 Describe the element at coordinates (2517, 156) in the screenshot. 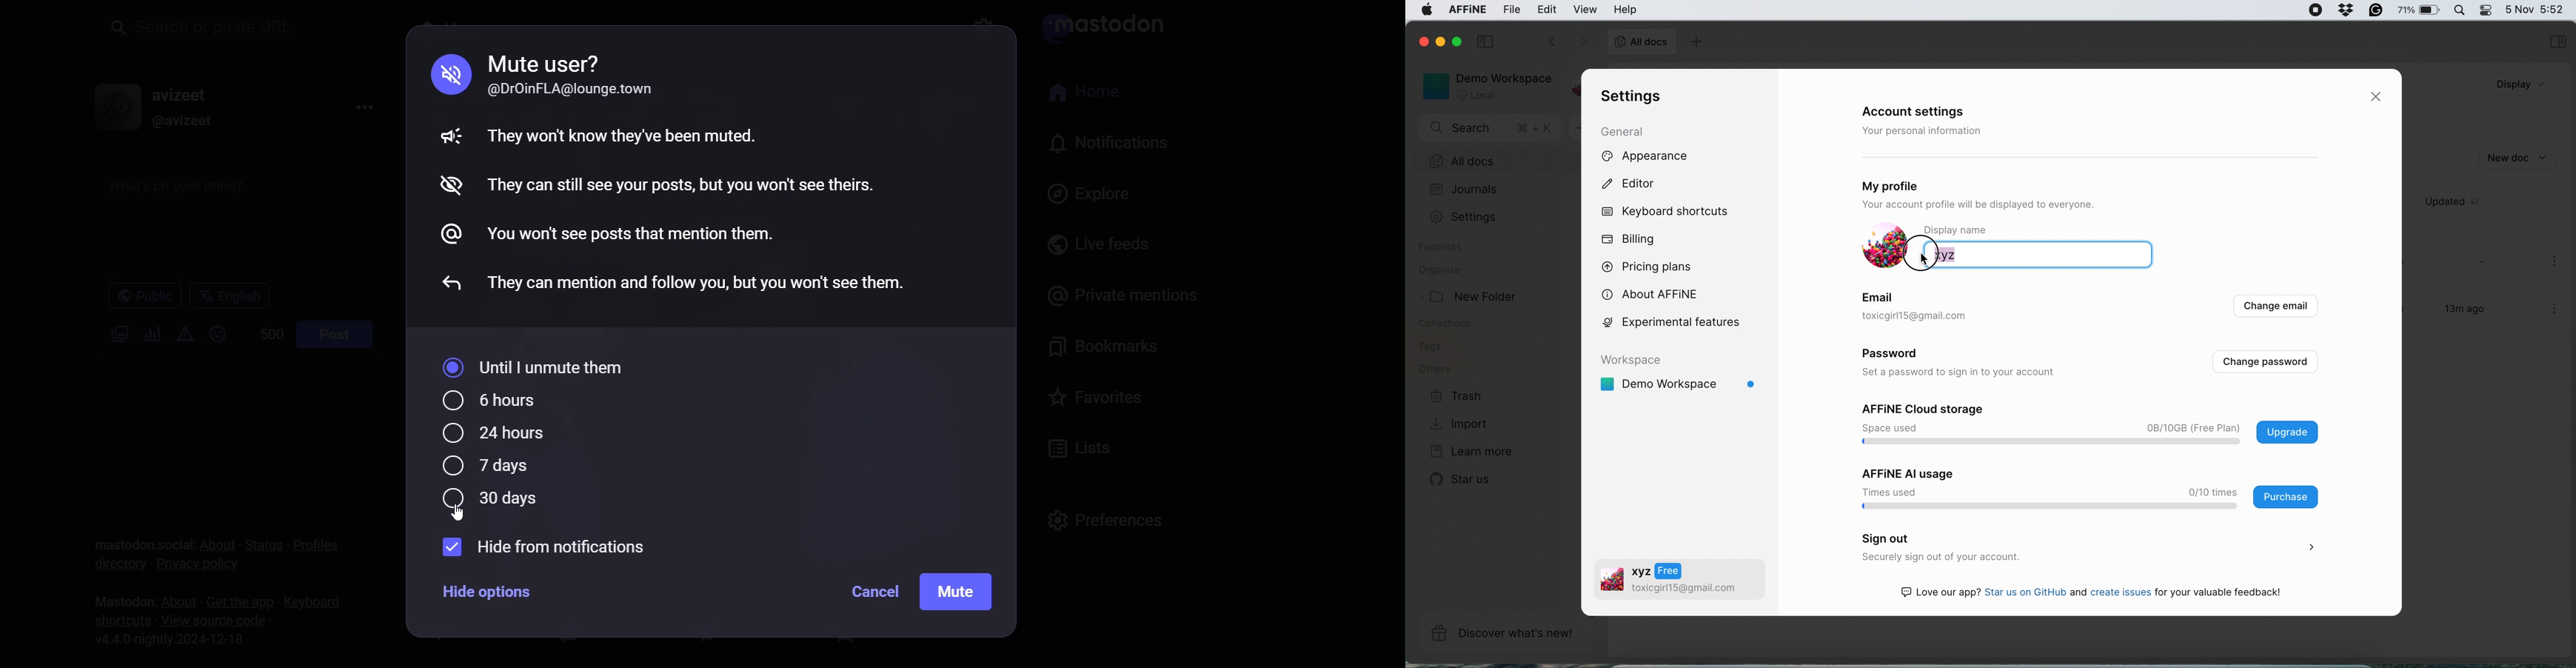

I see `new doc` at that location.